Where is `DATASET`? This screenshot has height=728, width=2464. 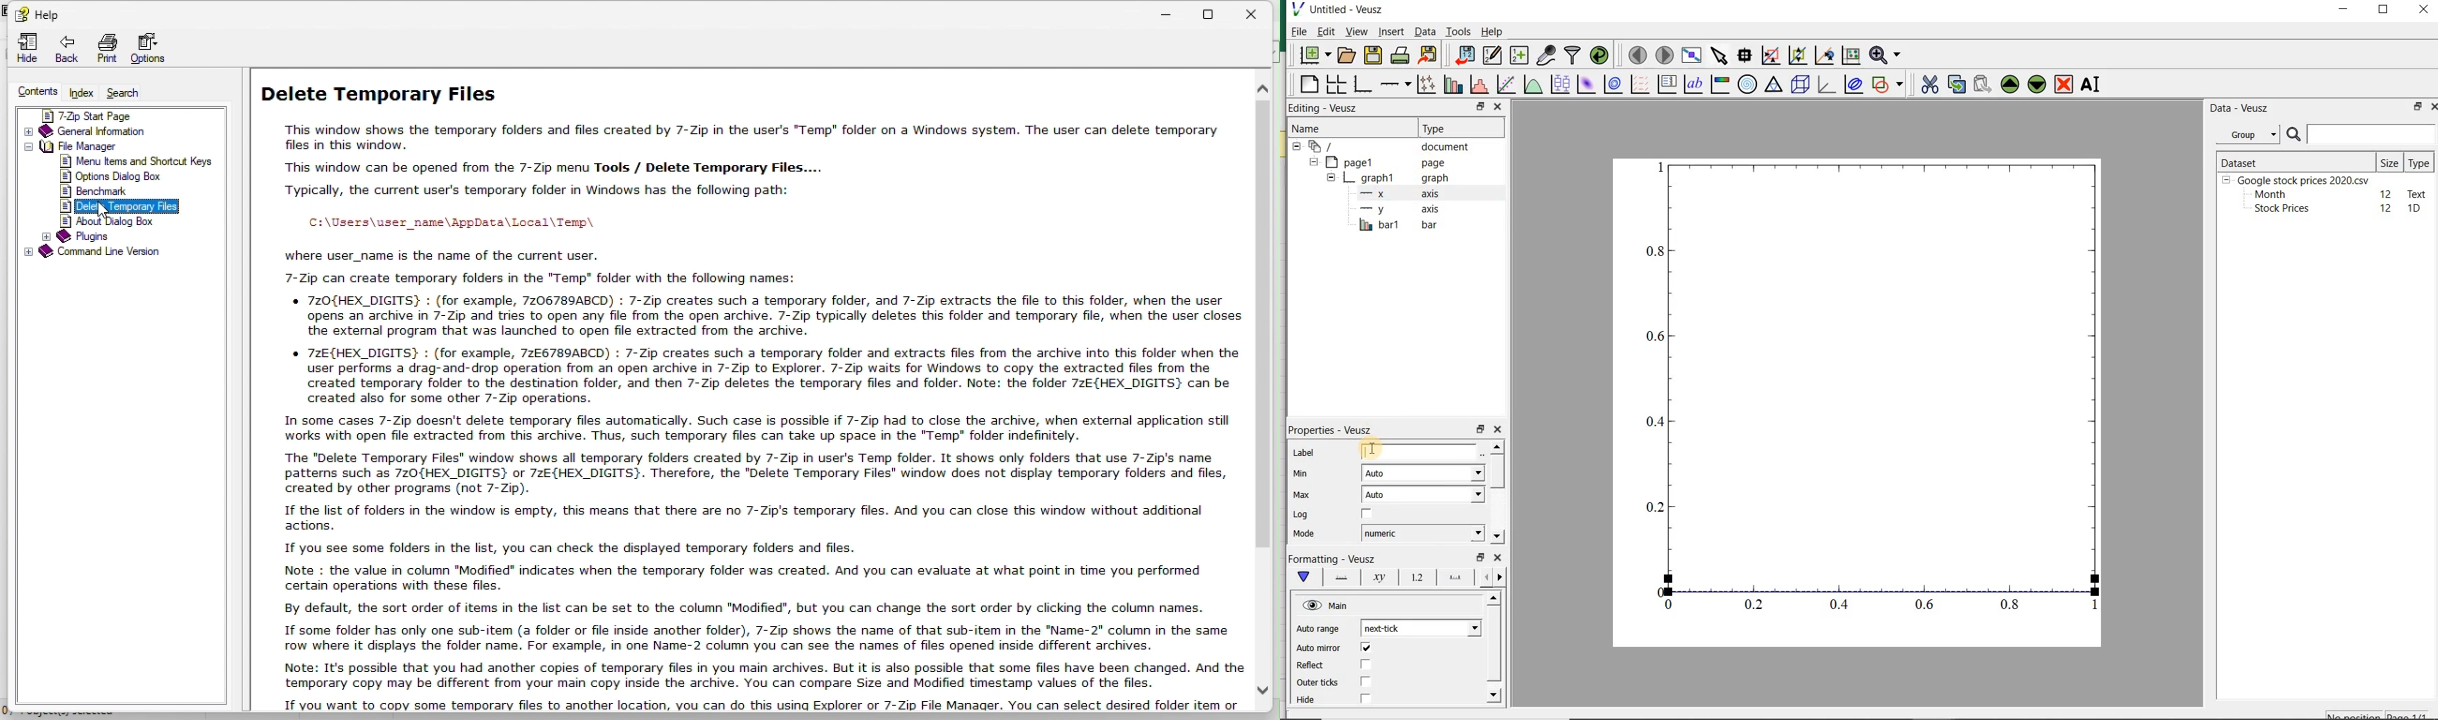
DATASET is located at coordinates (2295, 160).